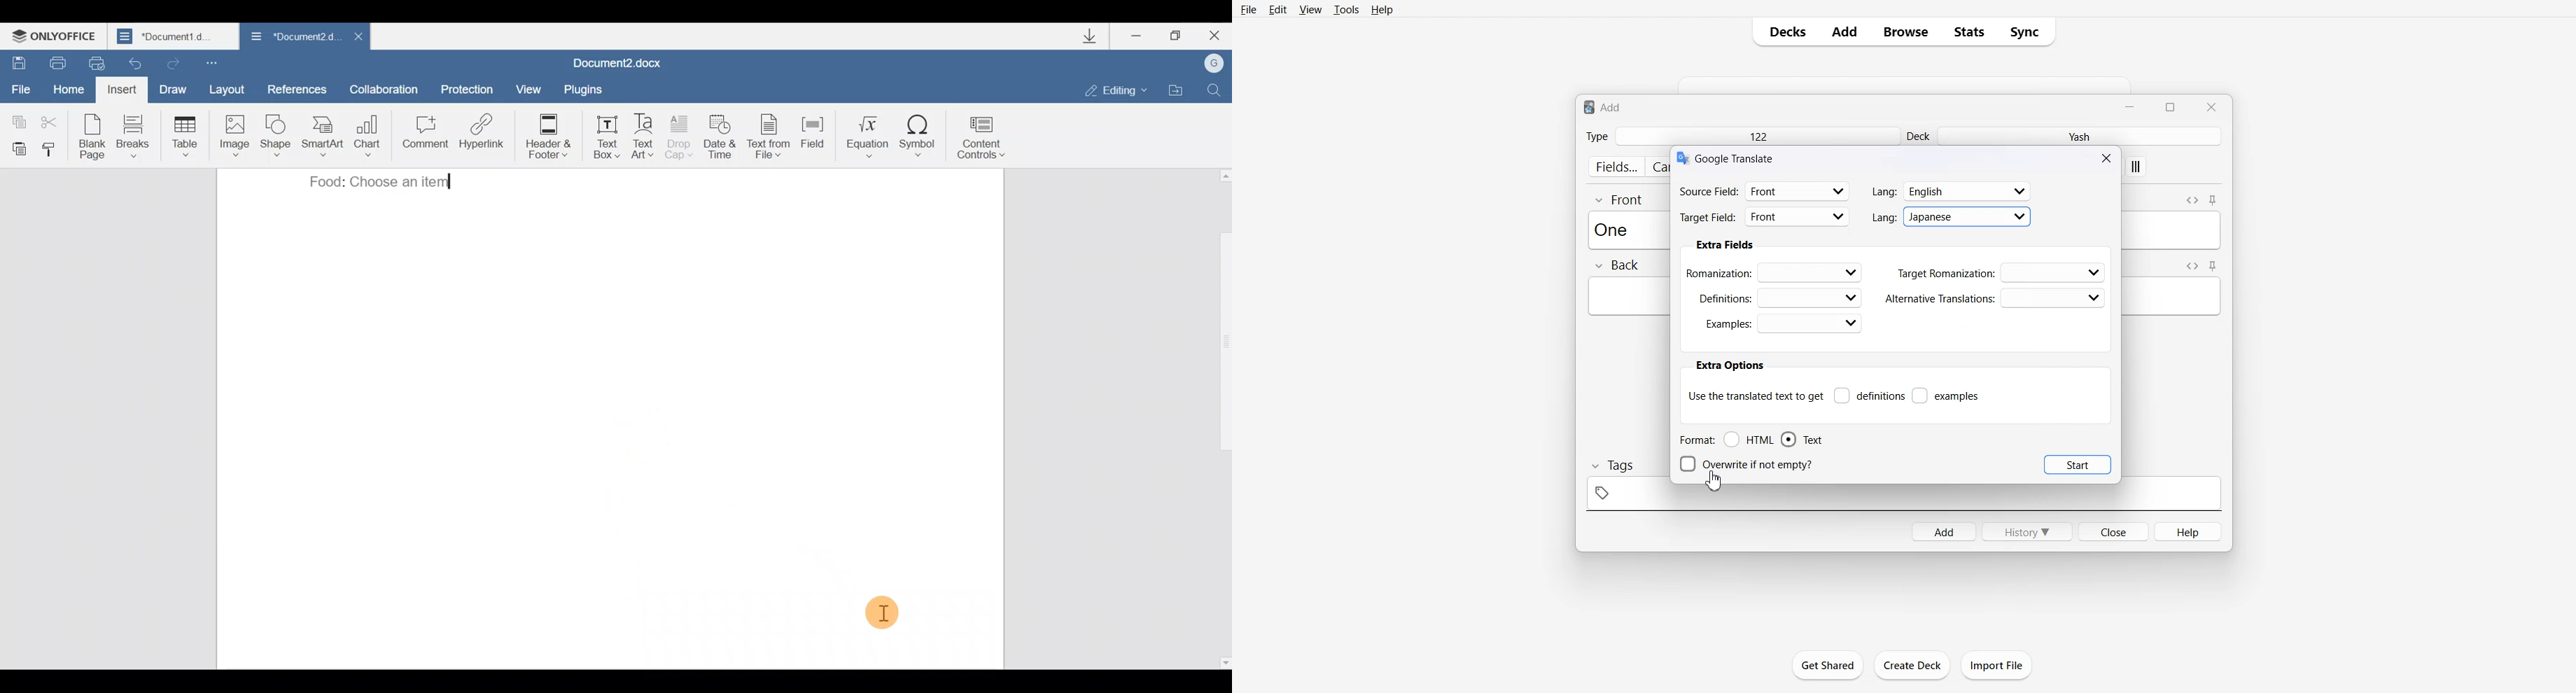  What do you see at coordinates (2002, 272) in the screenshot?
I see `Target Romanization` at bounding box center [2002, 272].